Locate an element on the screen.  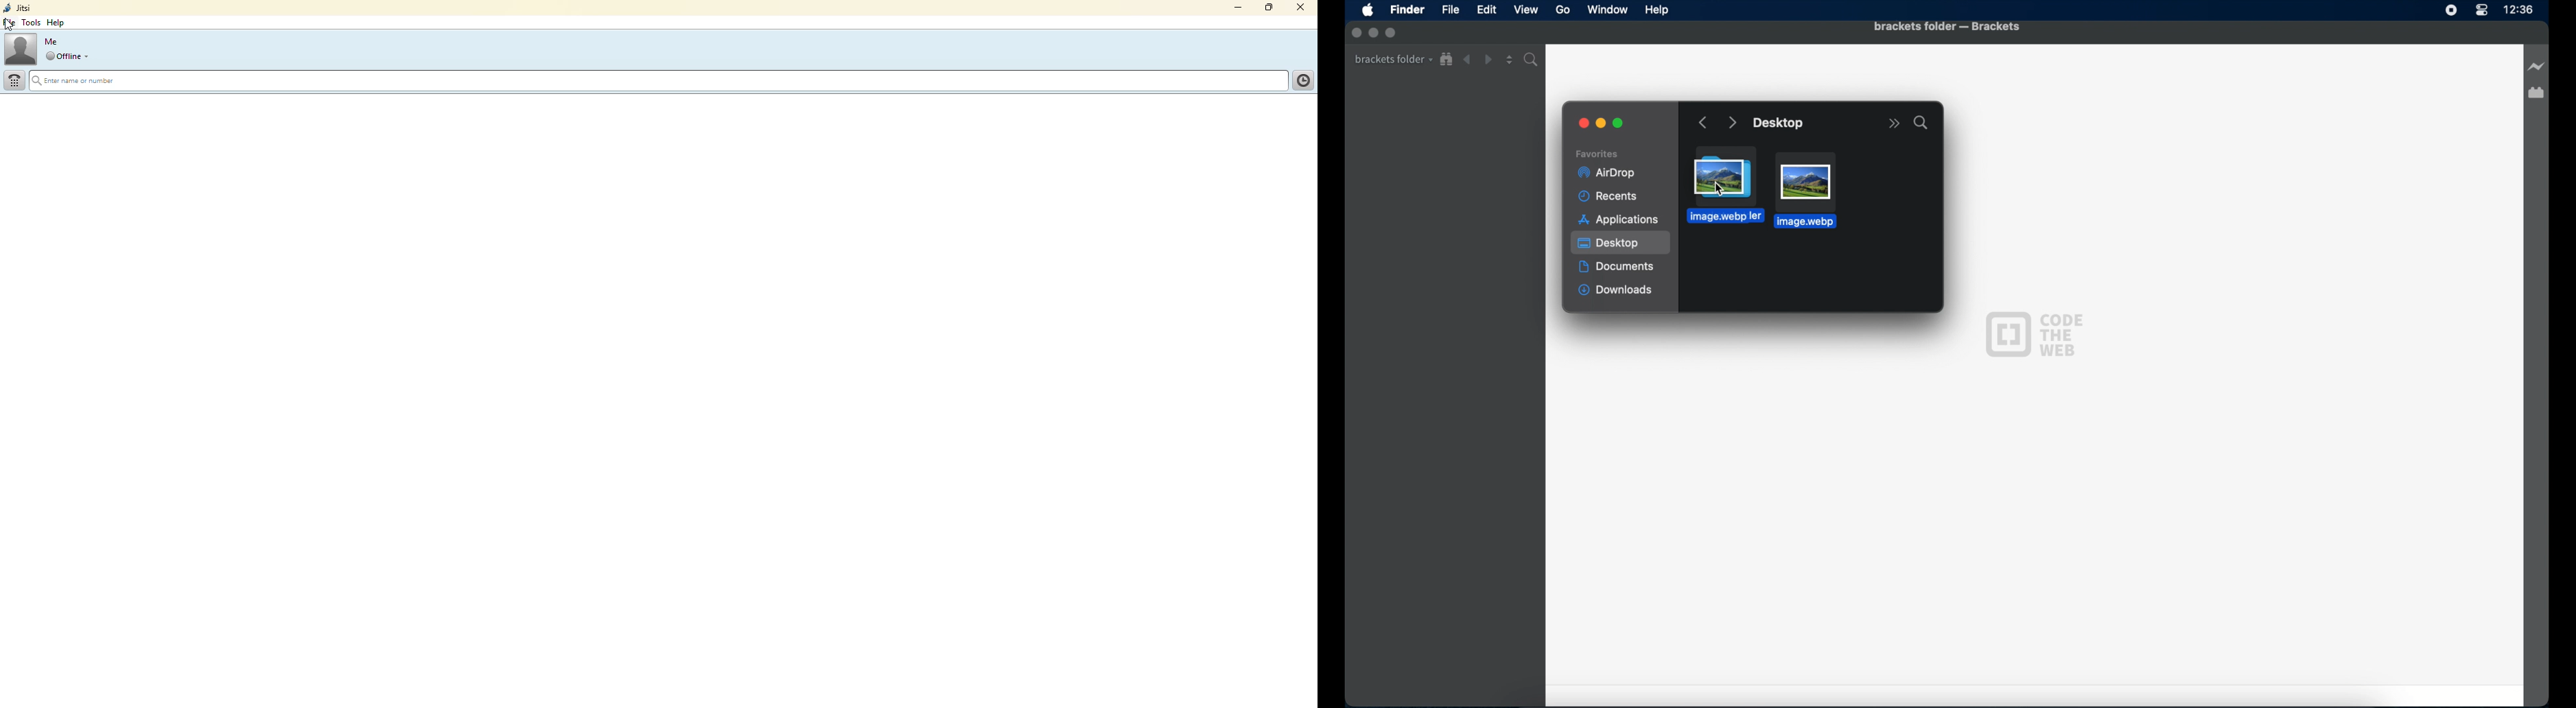
close is located at coordinates (1584, 124).